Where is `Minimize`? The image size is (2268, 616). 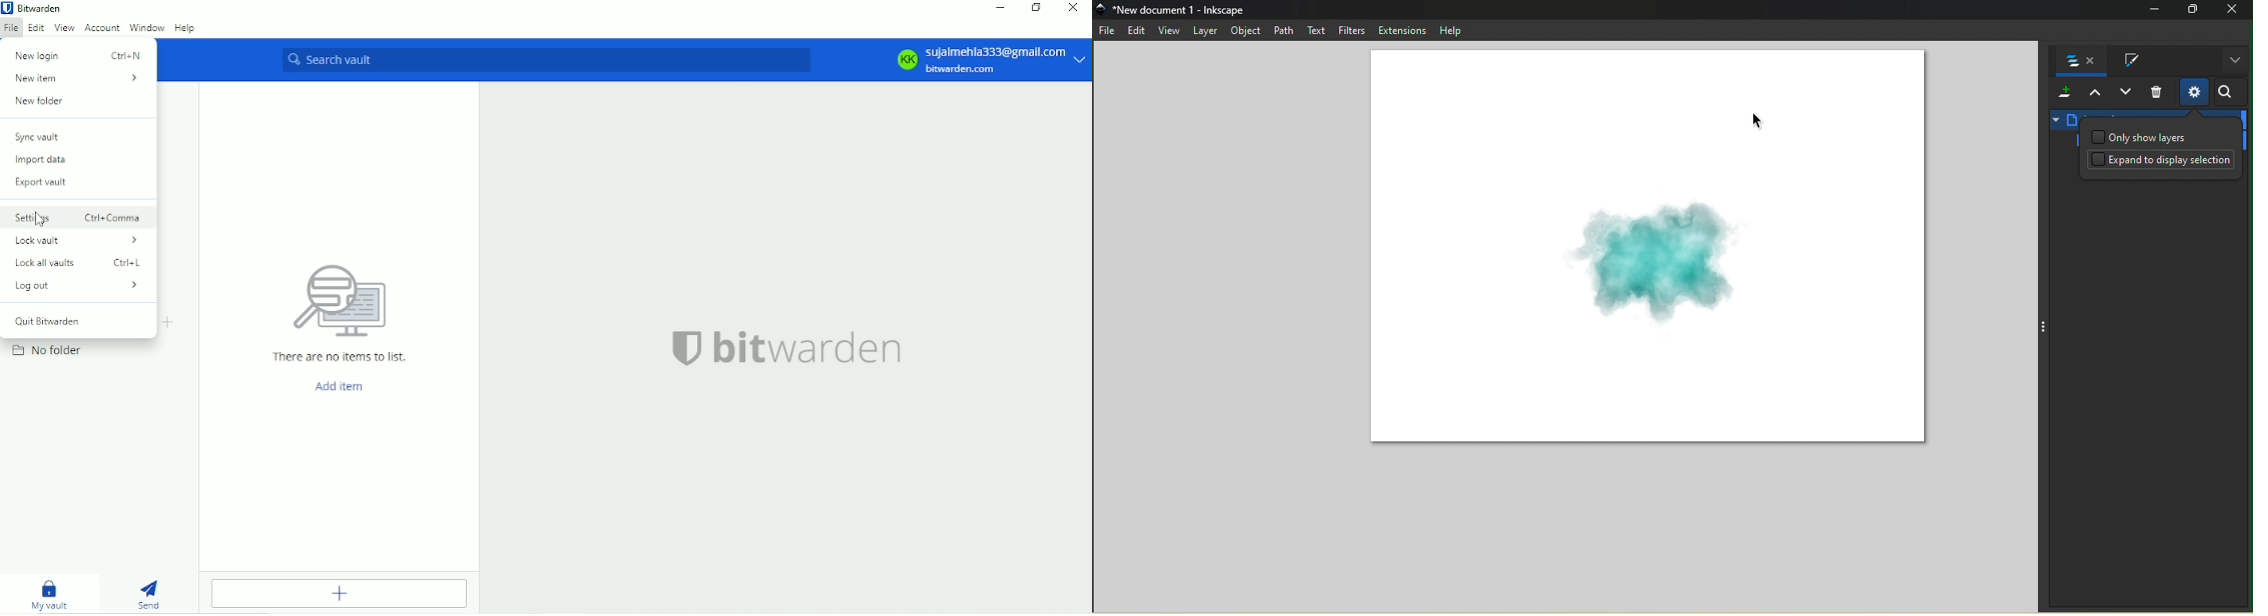 Minimize is located at coordinates (999, 7).